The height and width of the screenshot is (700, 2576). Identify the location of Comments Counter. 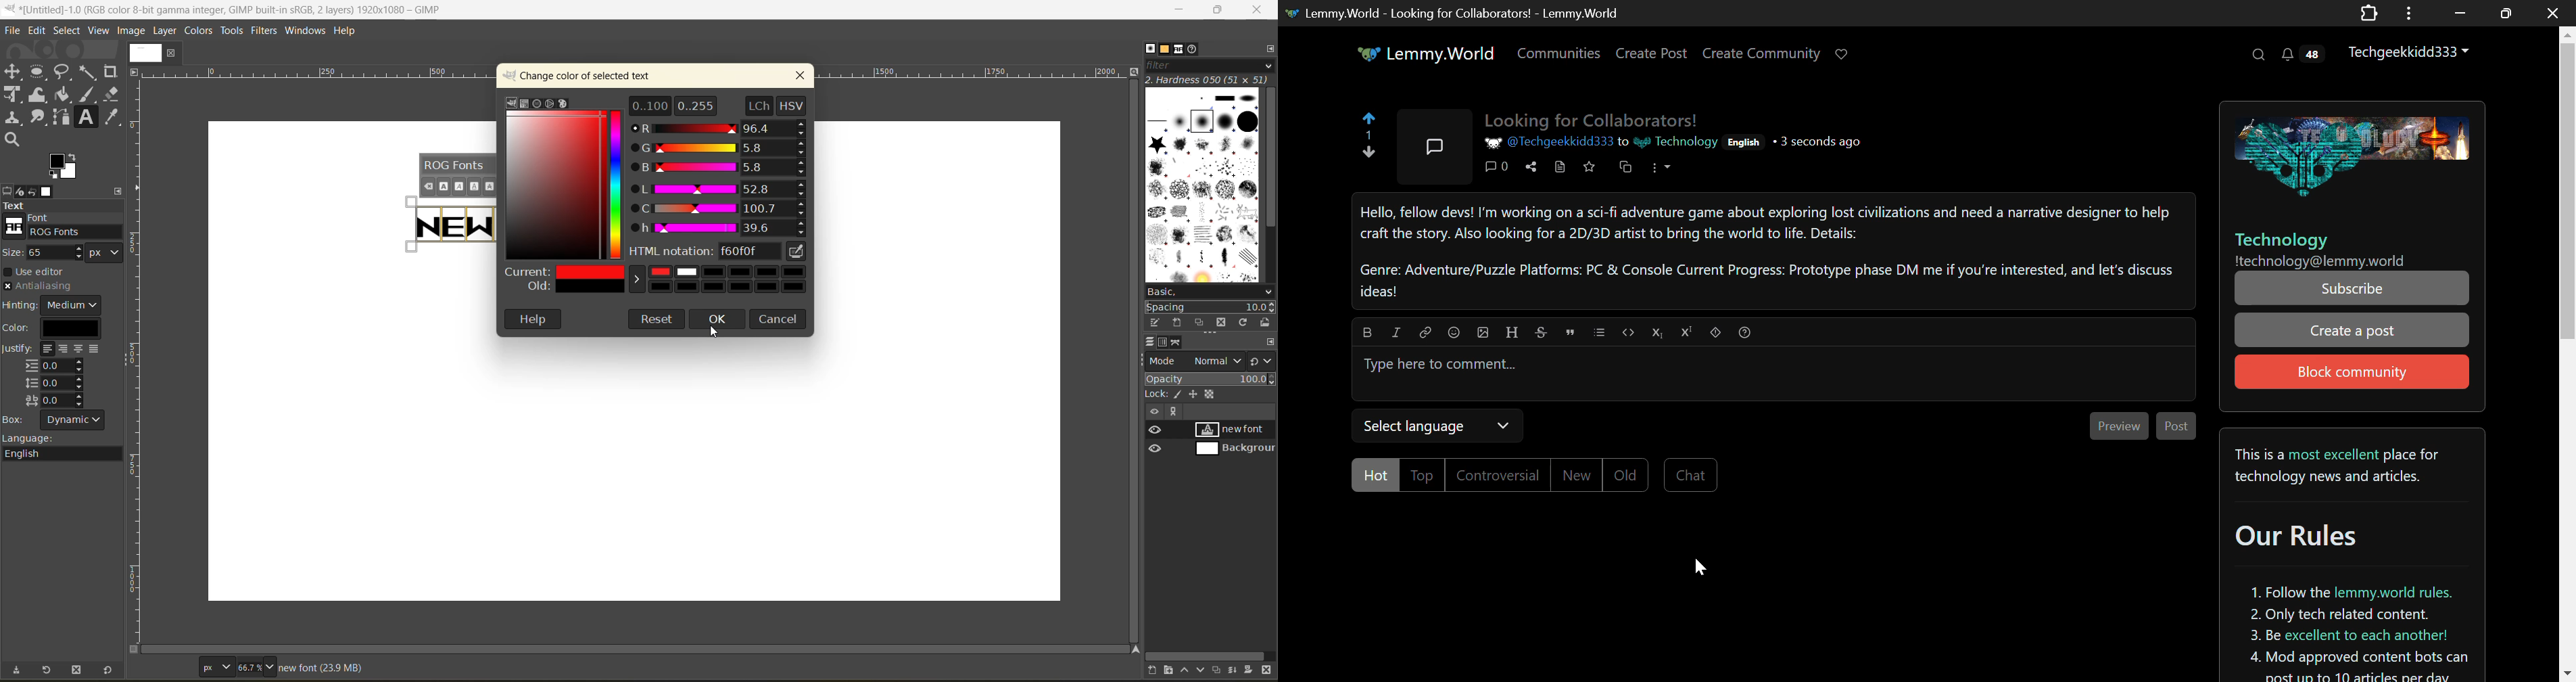
(1498, 168).